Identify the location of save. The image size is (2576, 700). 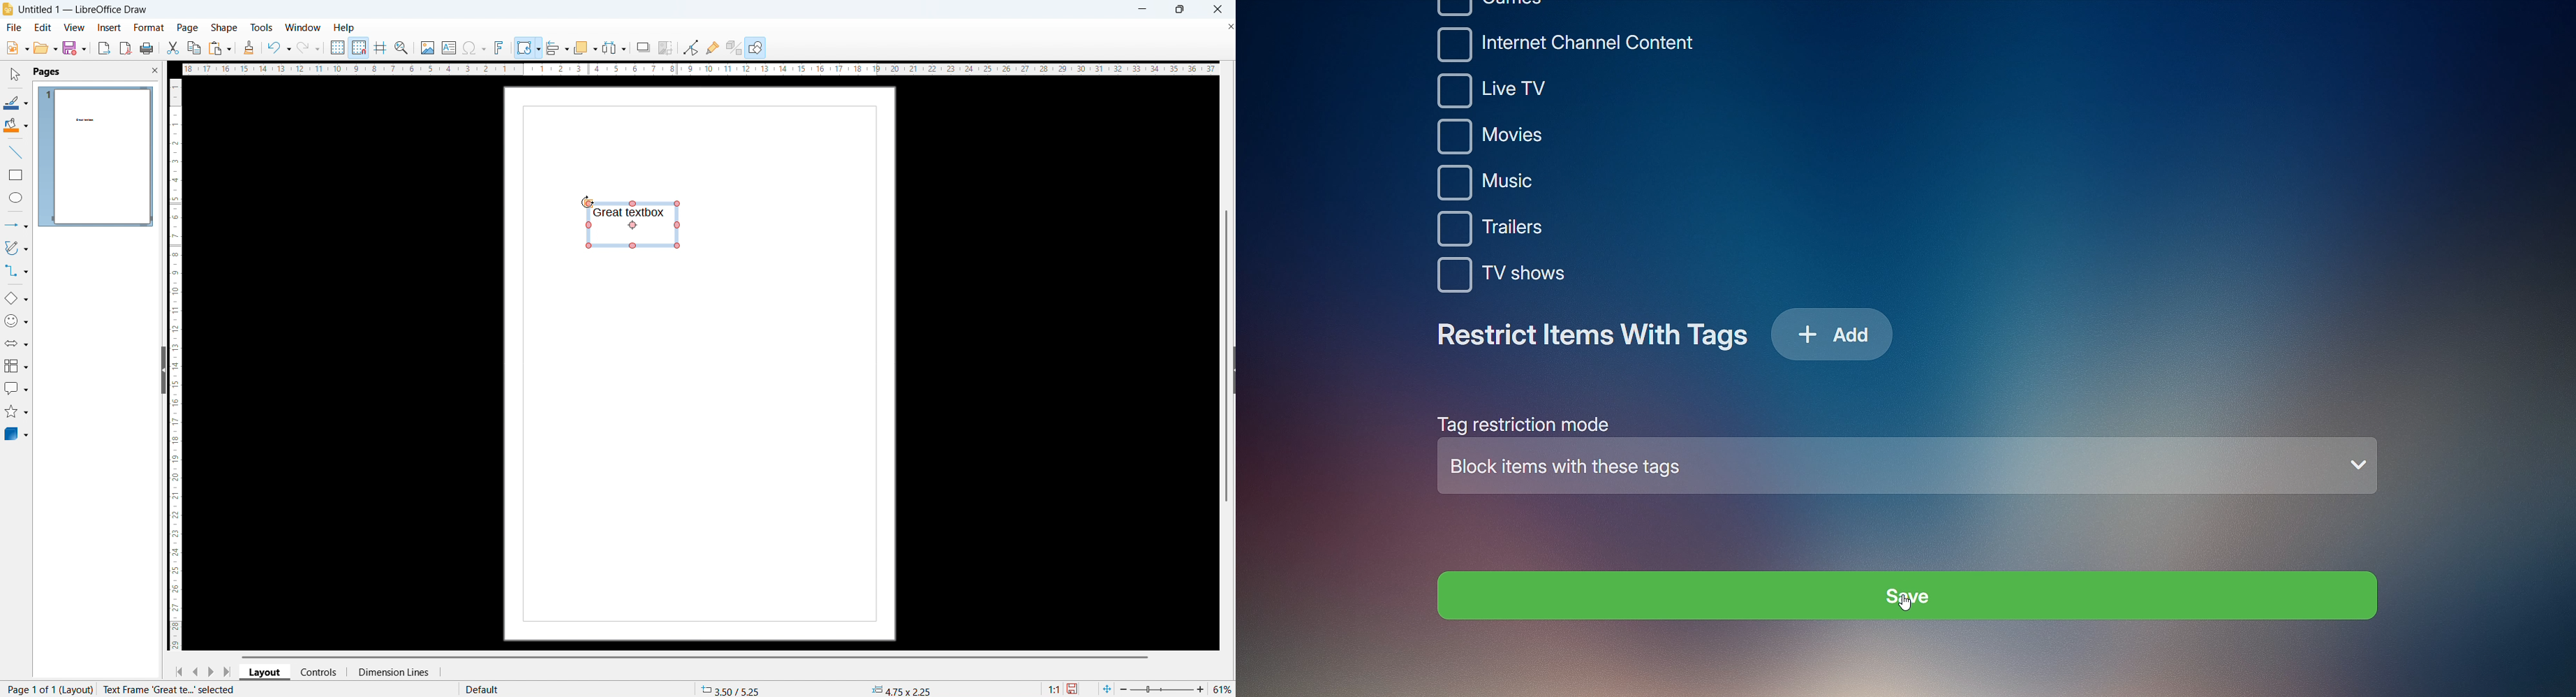
(74, 48).